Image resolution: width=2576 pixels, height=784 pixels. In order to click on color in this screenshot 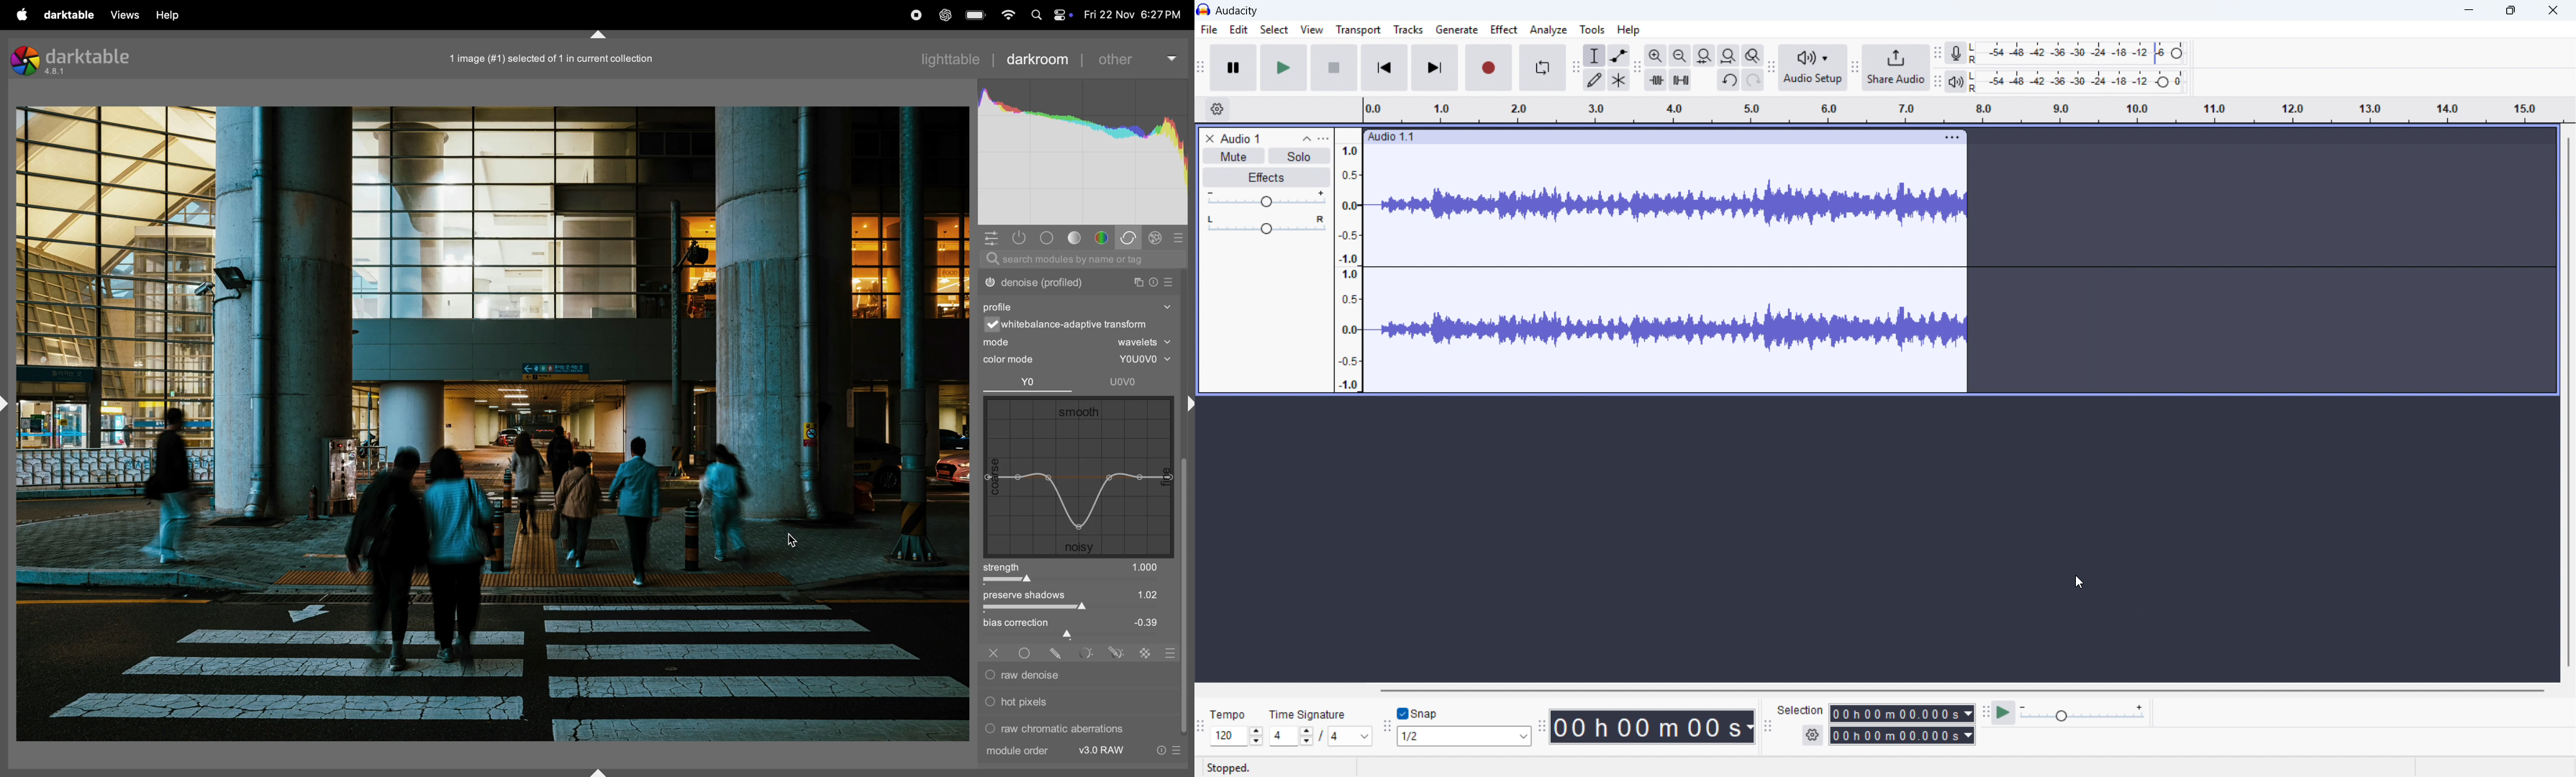, I will do `click(1102, 237)`.